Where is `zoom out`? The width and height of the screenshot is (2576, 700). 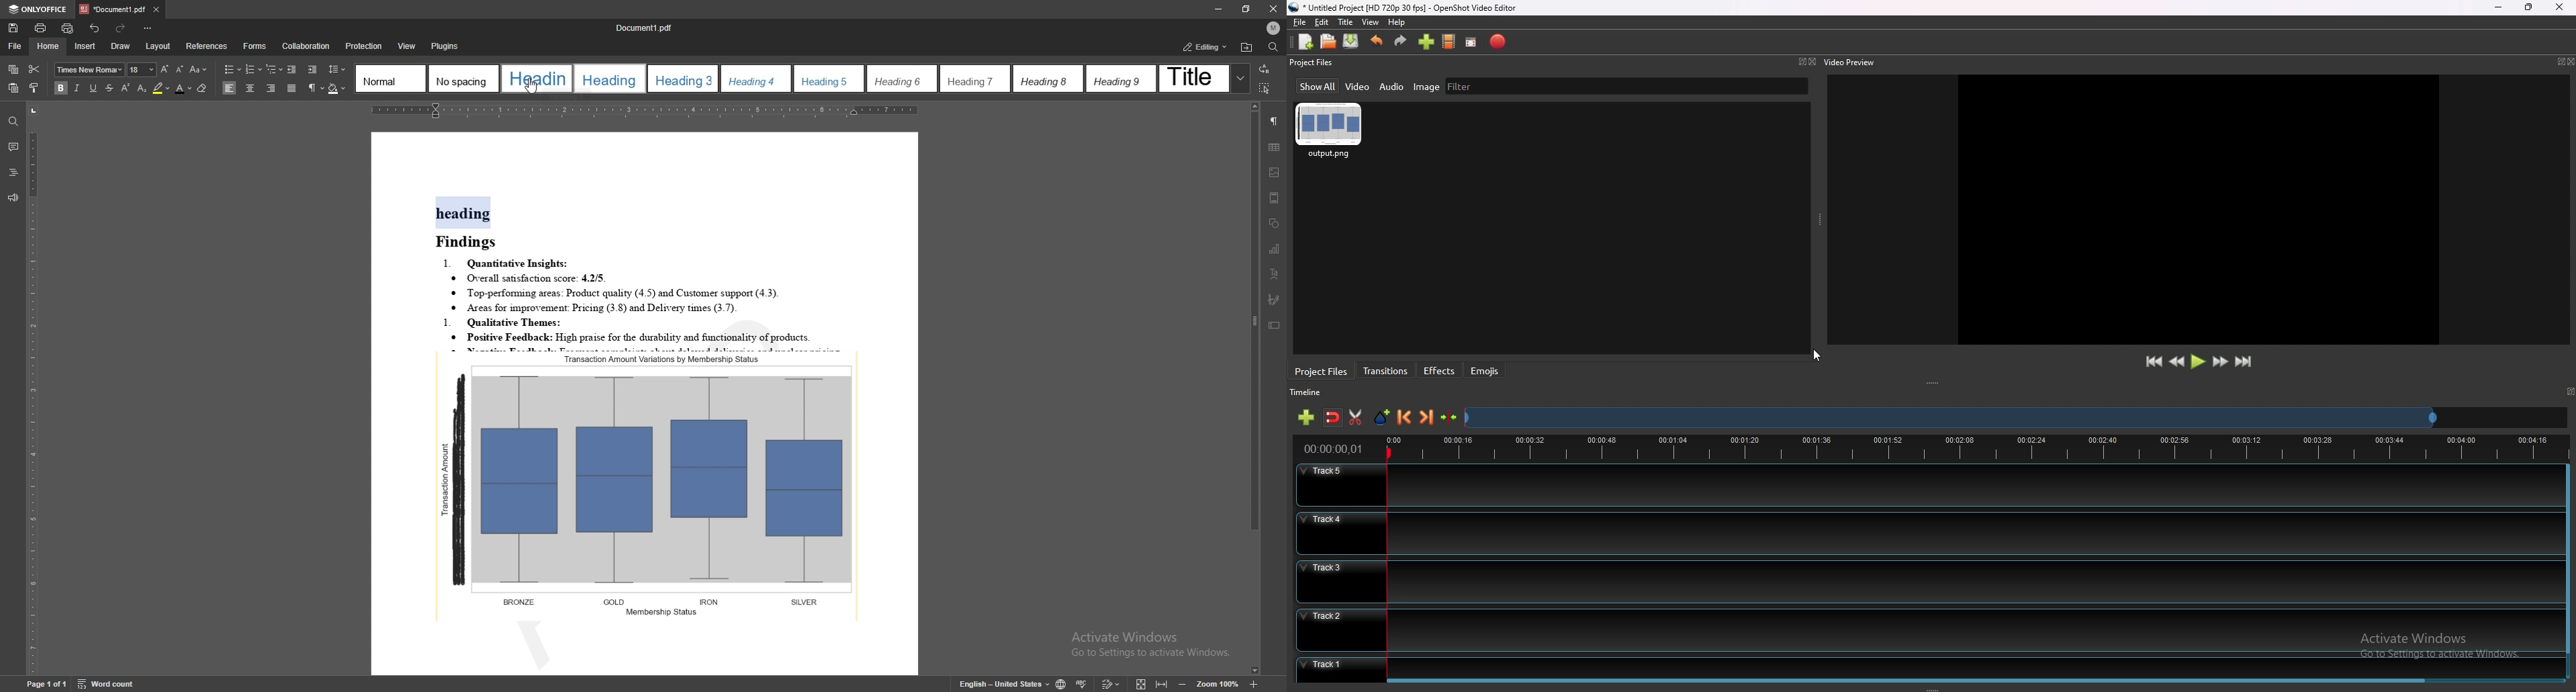
zoom out is located at coordinates (1184, 684).